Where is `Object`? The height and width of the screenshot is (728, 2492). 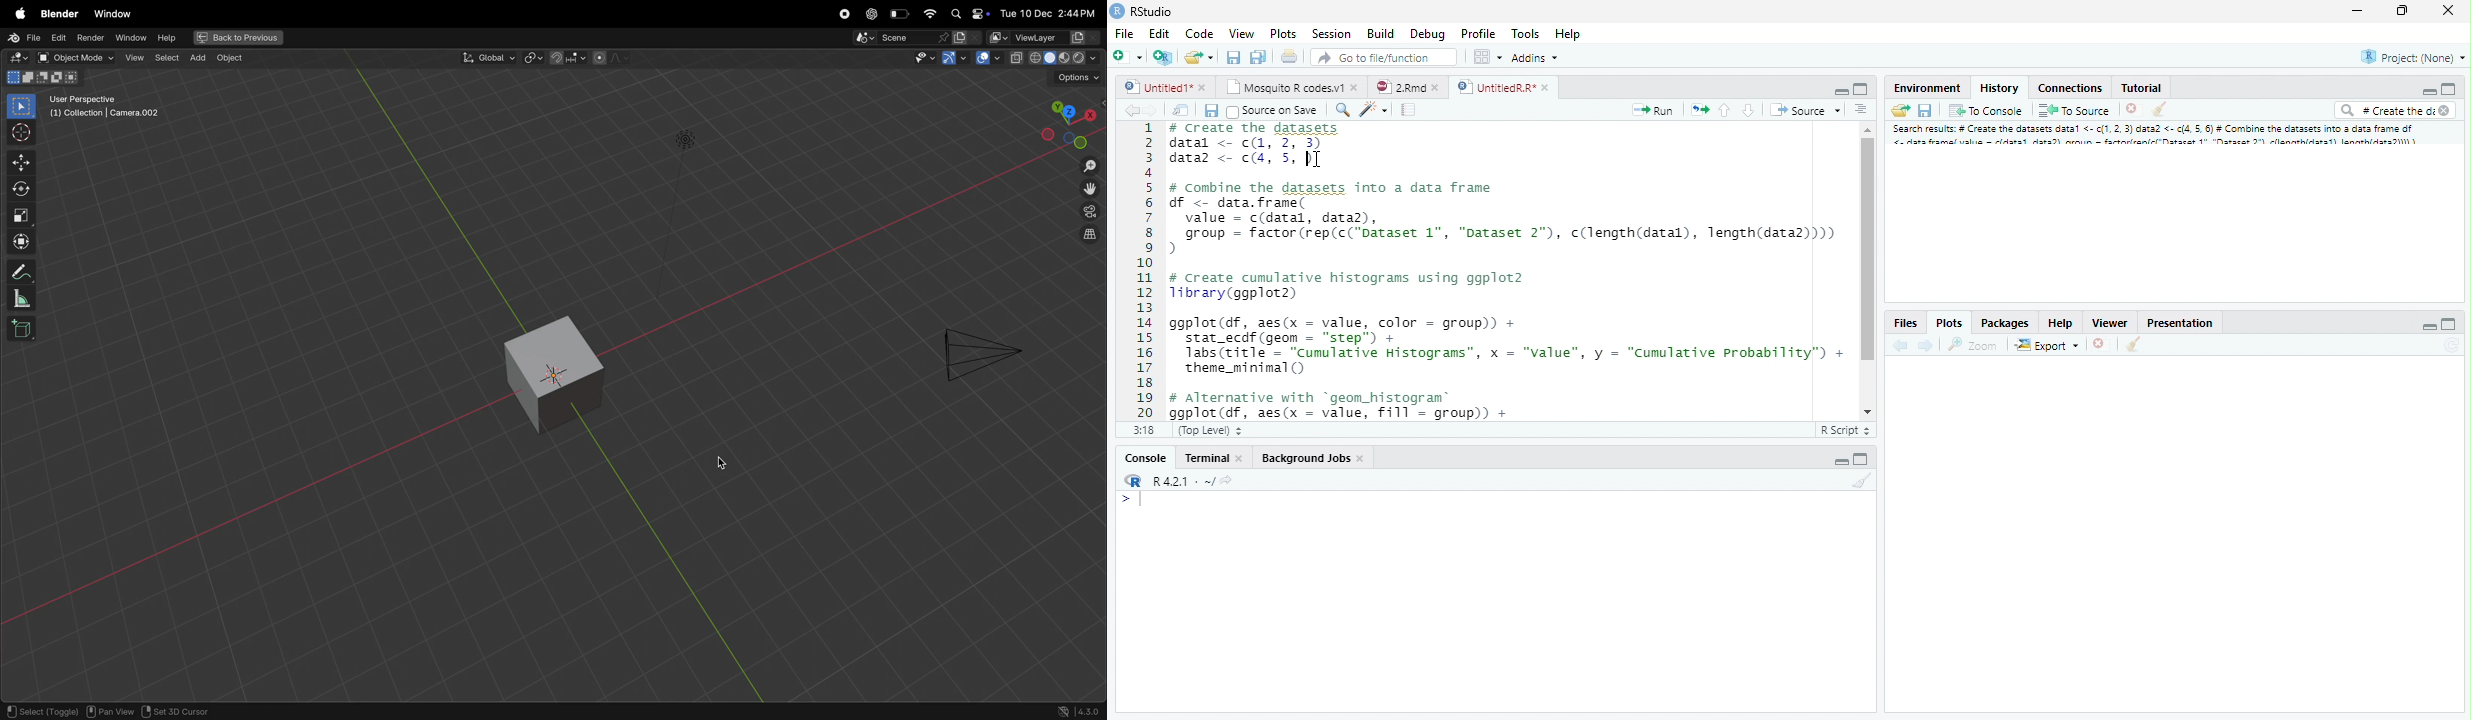
Object is located at coordinates (232, 59).